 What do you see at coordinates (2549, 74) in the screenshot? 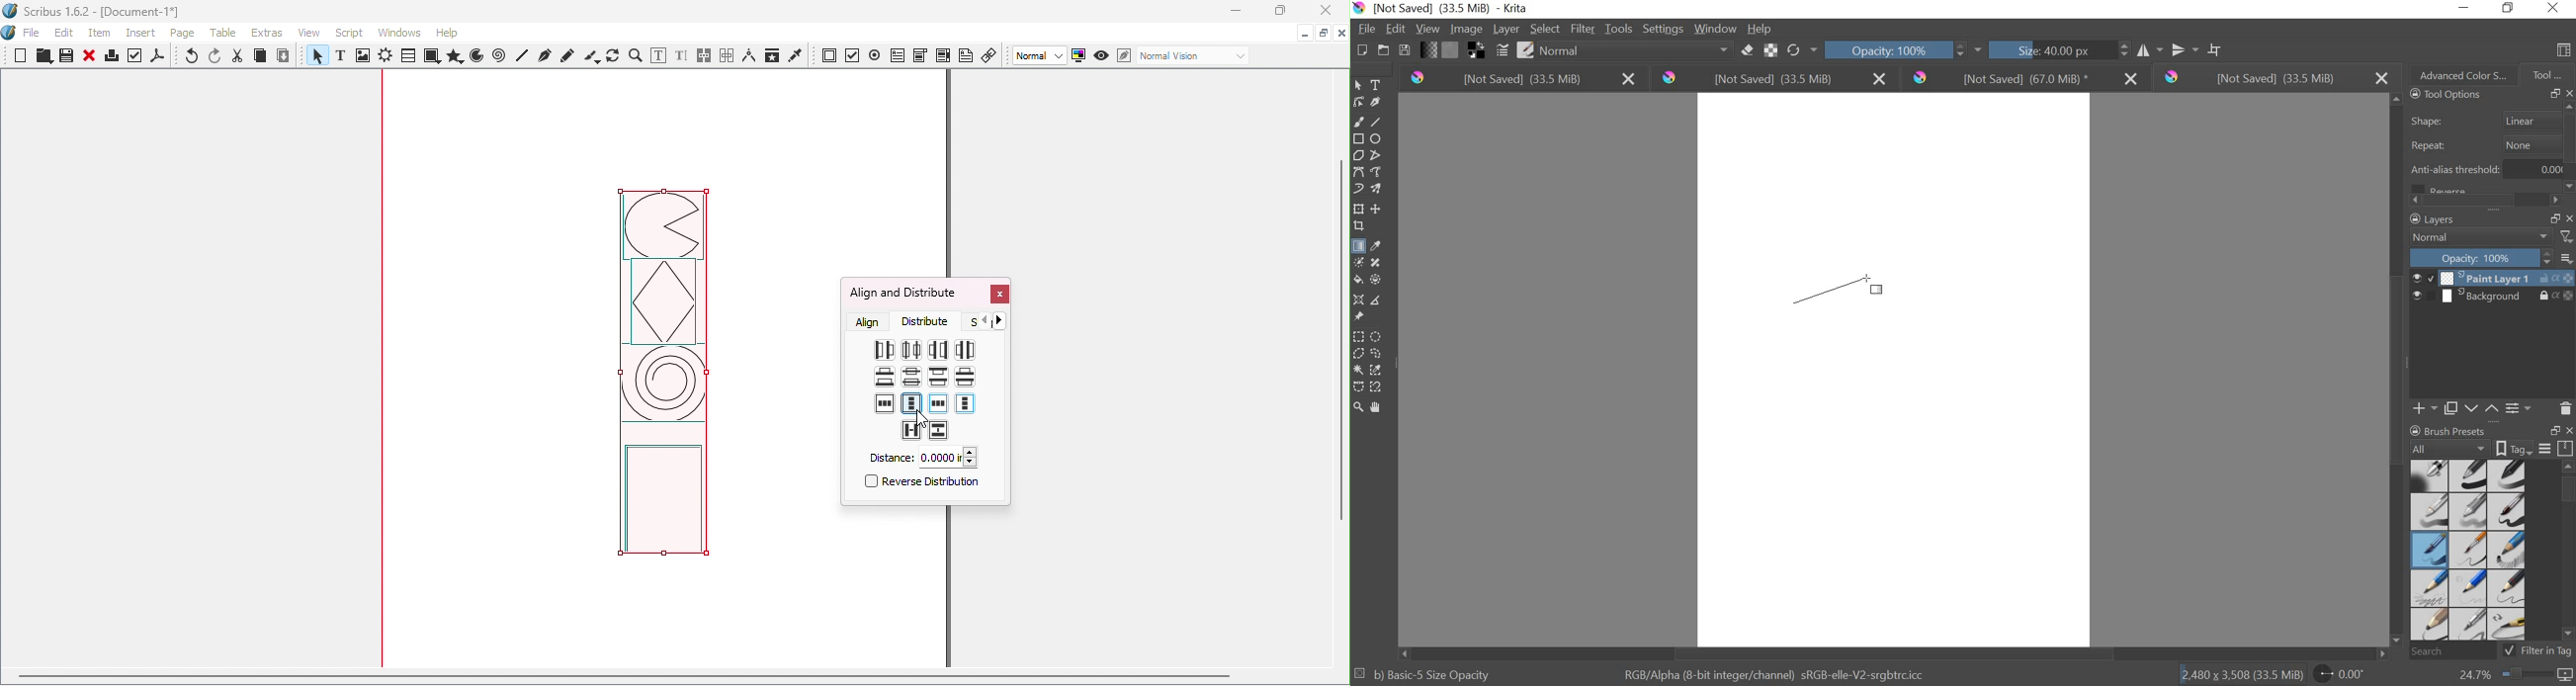
I see `TOOL` at bounding box center [2549, 74].